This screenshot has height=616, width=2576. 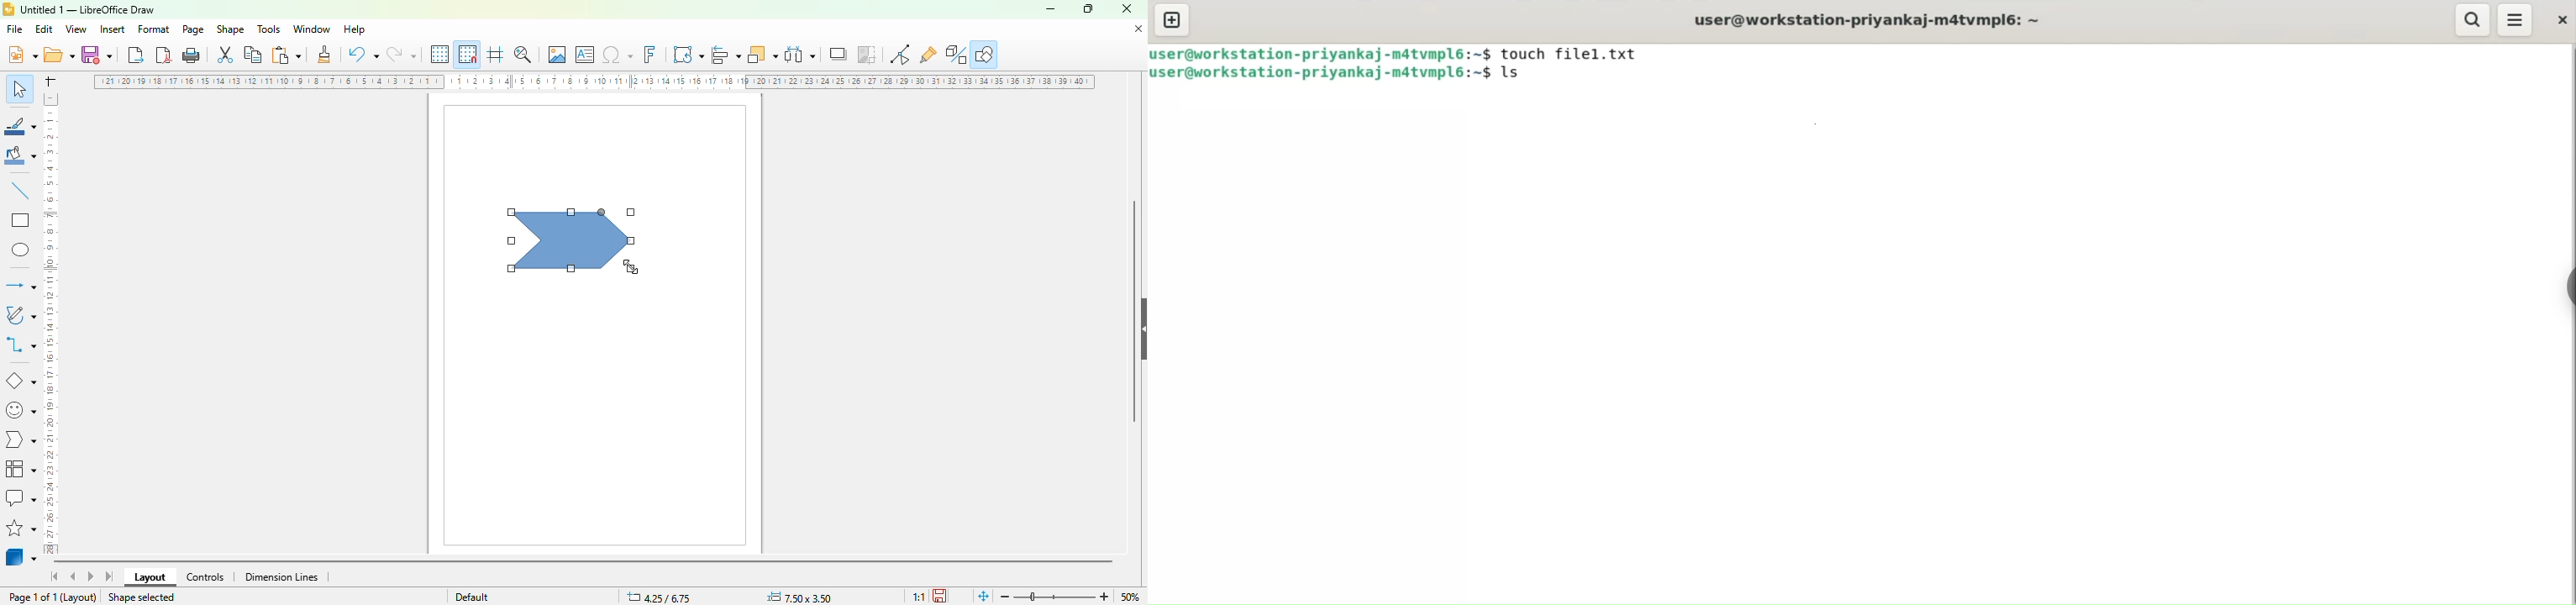 I want to click on display grid, so click(x=441, y=55).